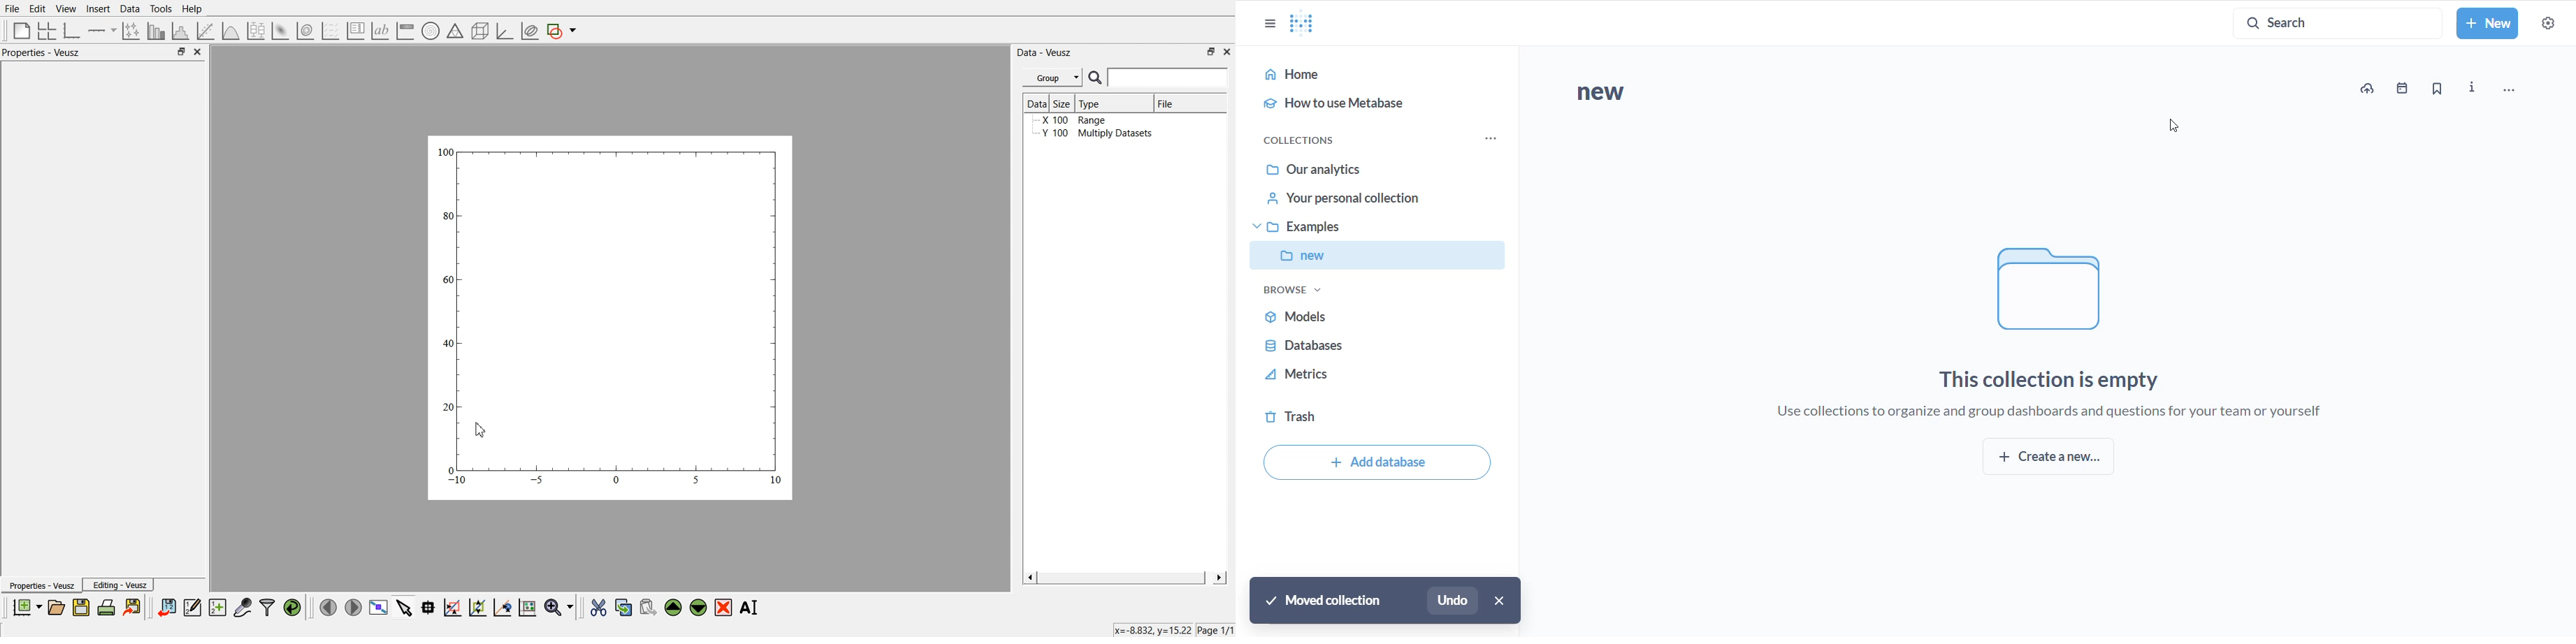  What do you see at coordinates (1064, 104) in the screenshot?
I see `Size` at bounding box center [1064, 104].